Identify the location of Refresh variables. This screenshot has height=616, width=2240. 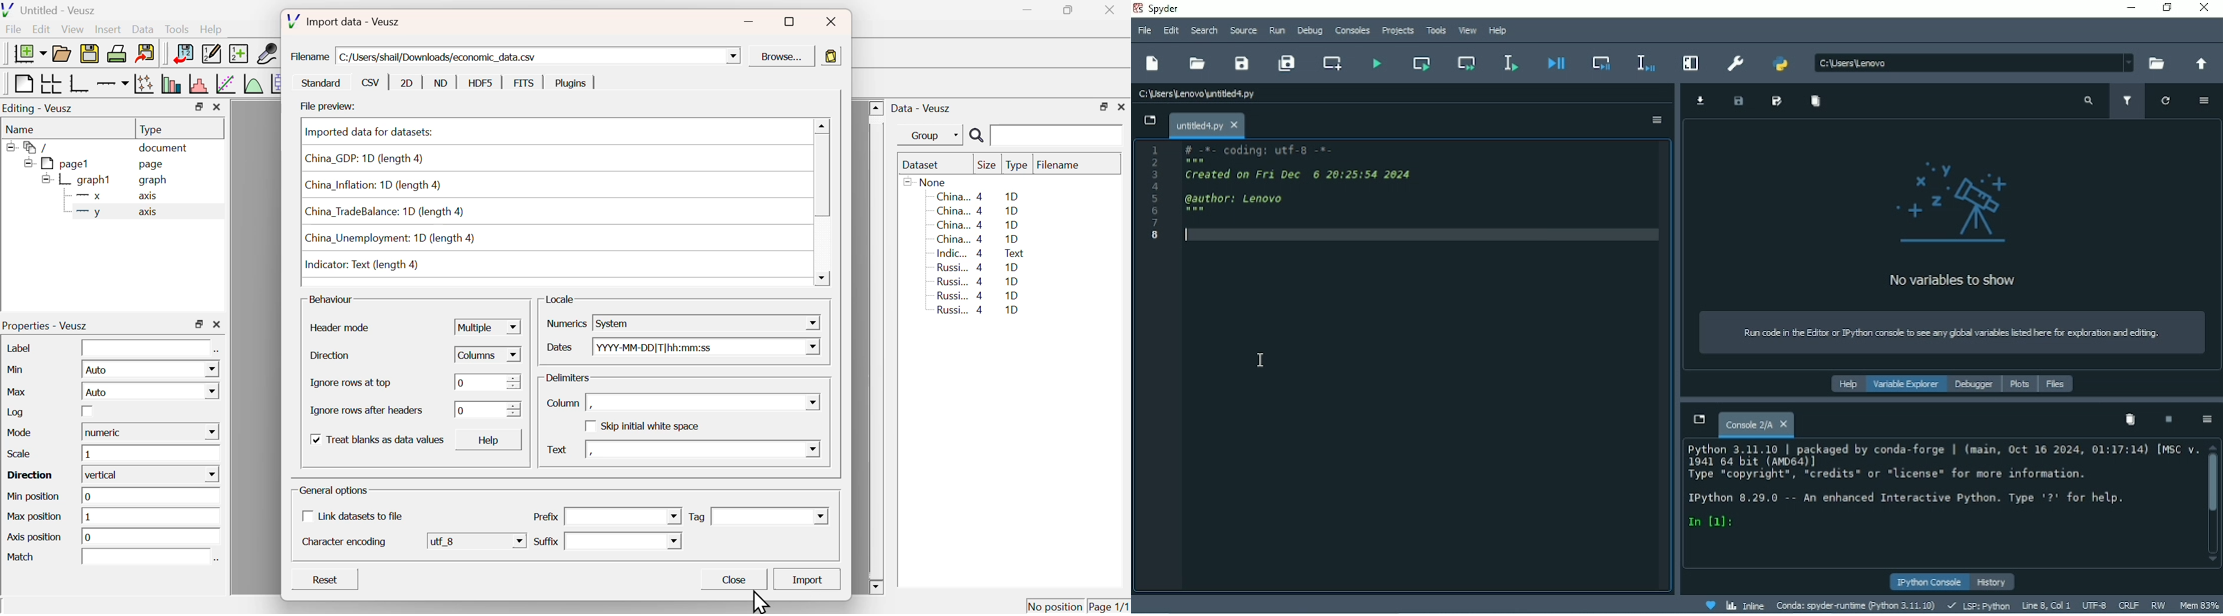
(2166, 102).